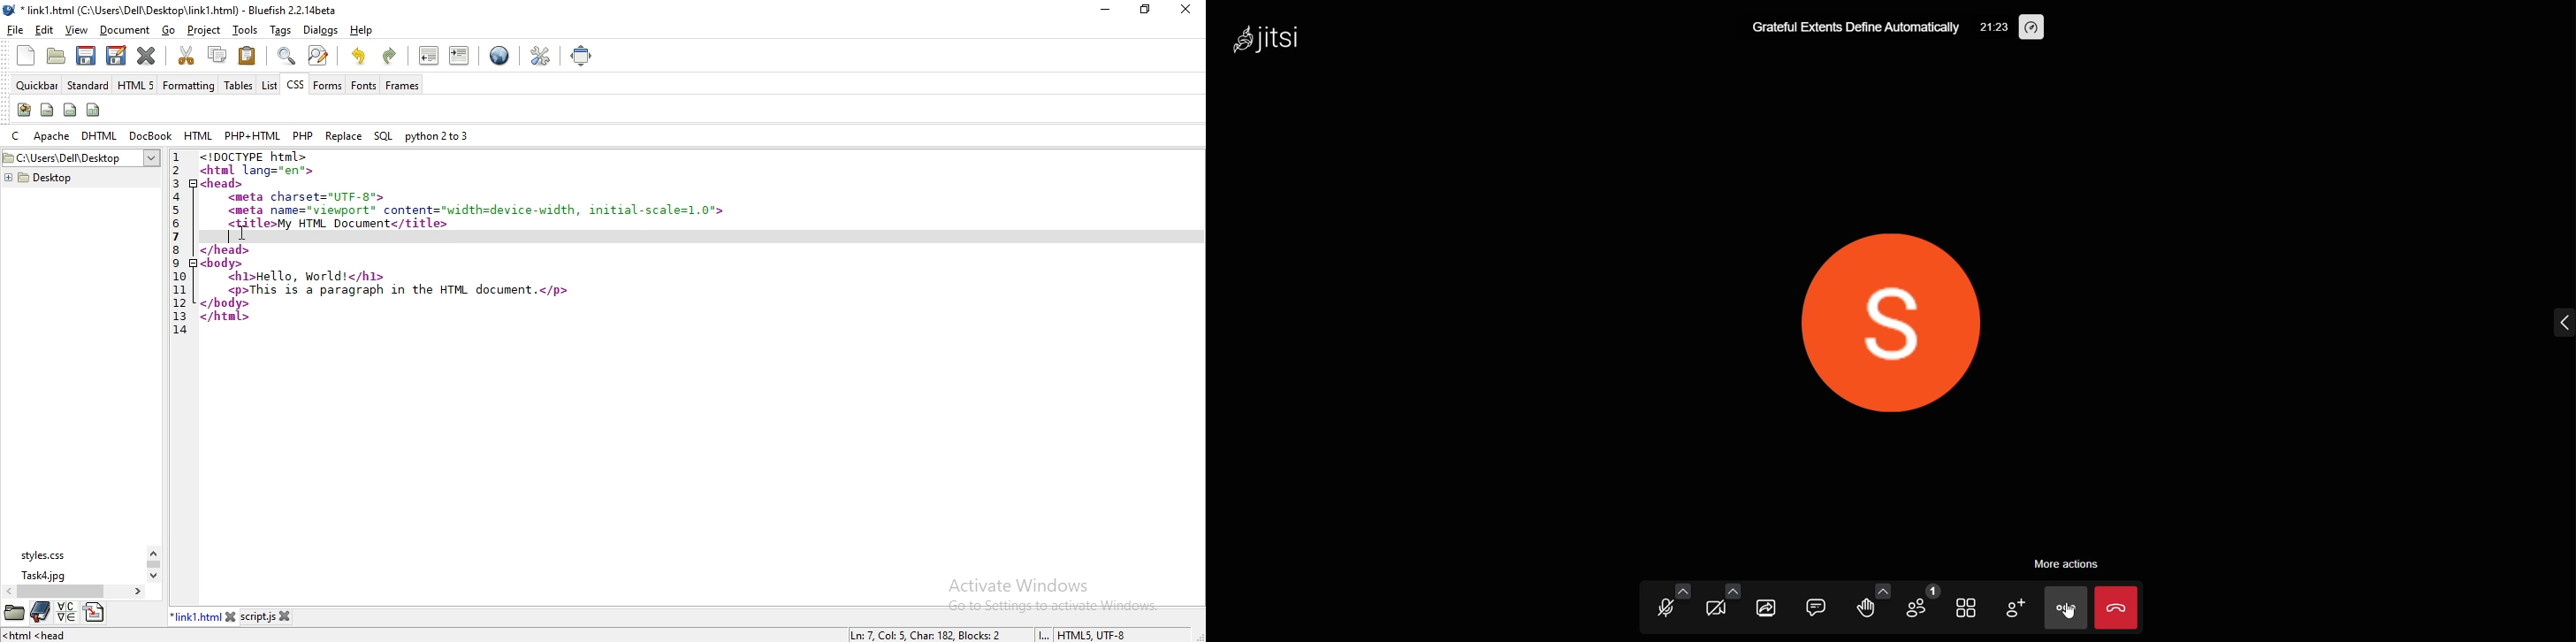  Describe the element at coordinates (401, 85) in the screenshot. I see `frames` at that location.